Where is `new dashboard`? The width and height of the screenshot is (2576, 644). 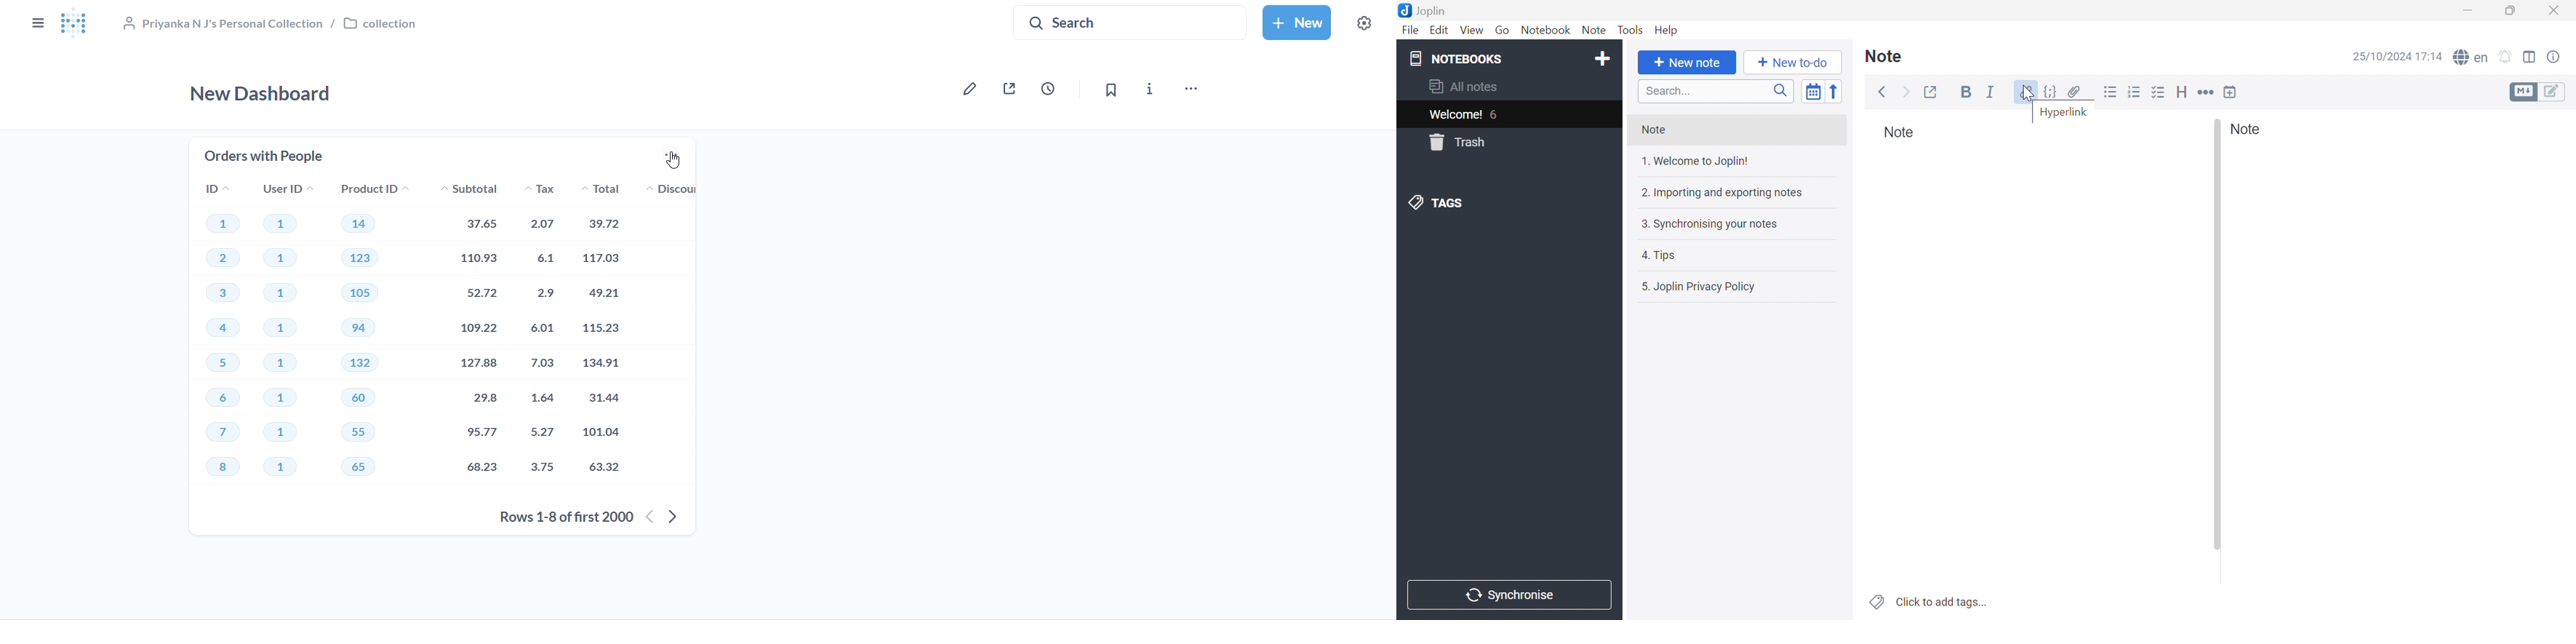
new dashboard is located at coordinates (267, 91).